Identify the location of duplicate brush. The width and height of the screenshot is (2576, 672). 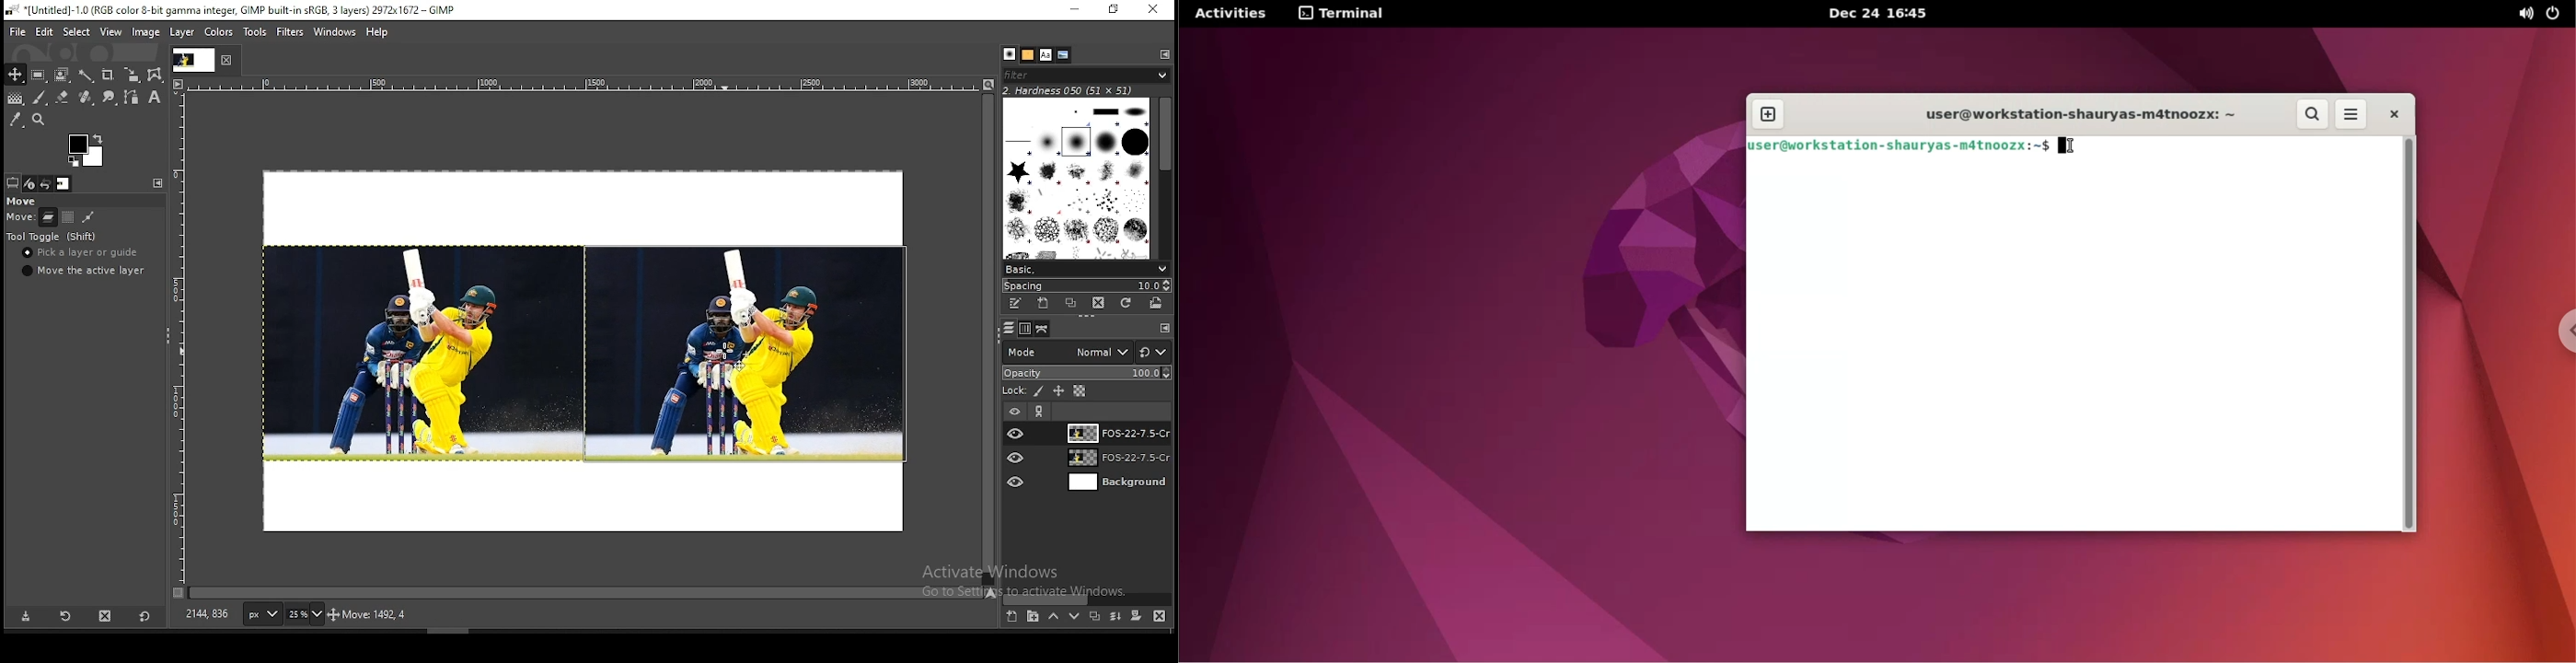
(1071, 303).